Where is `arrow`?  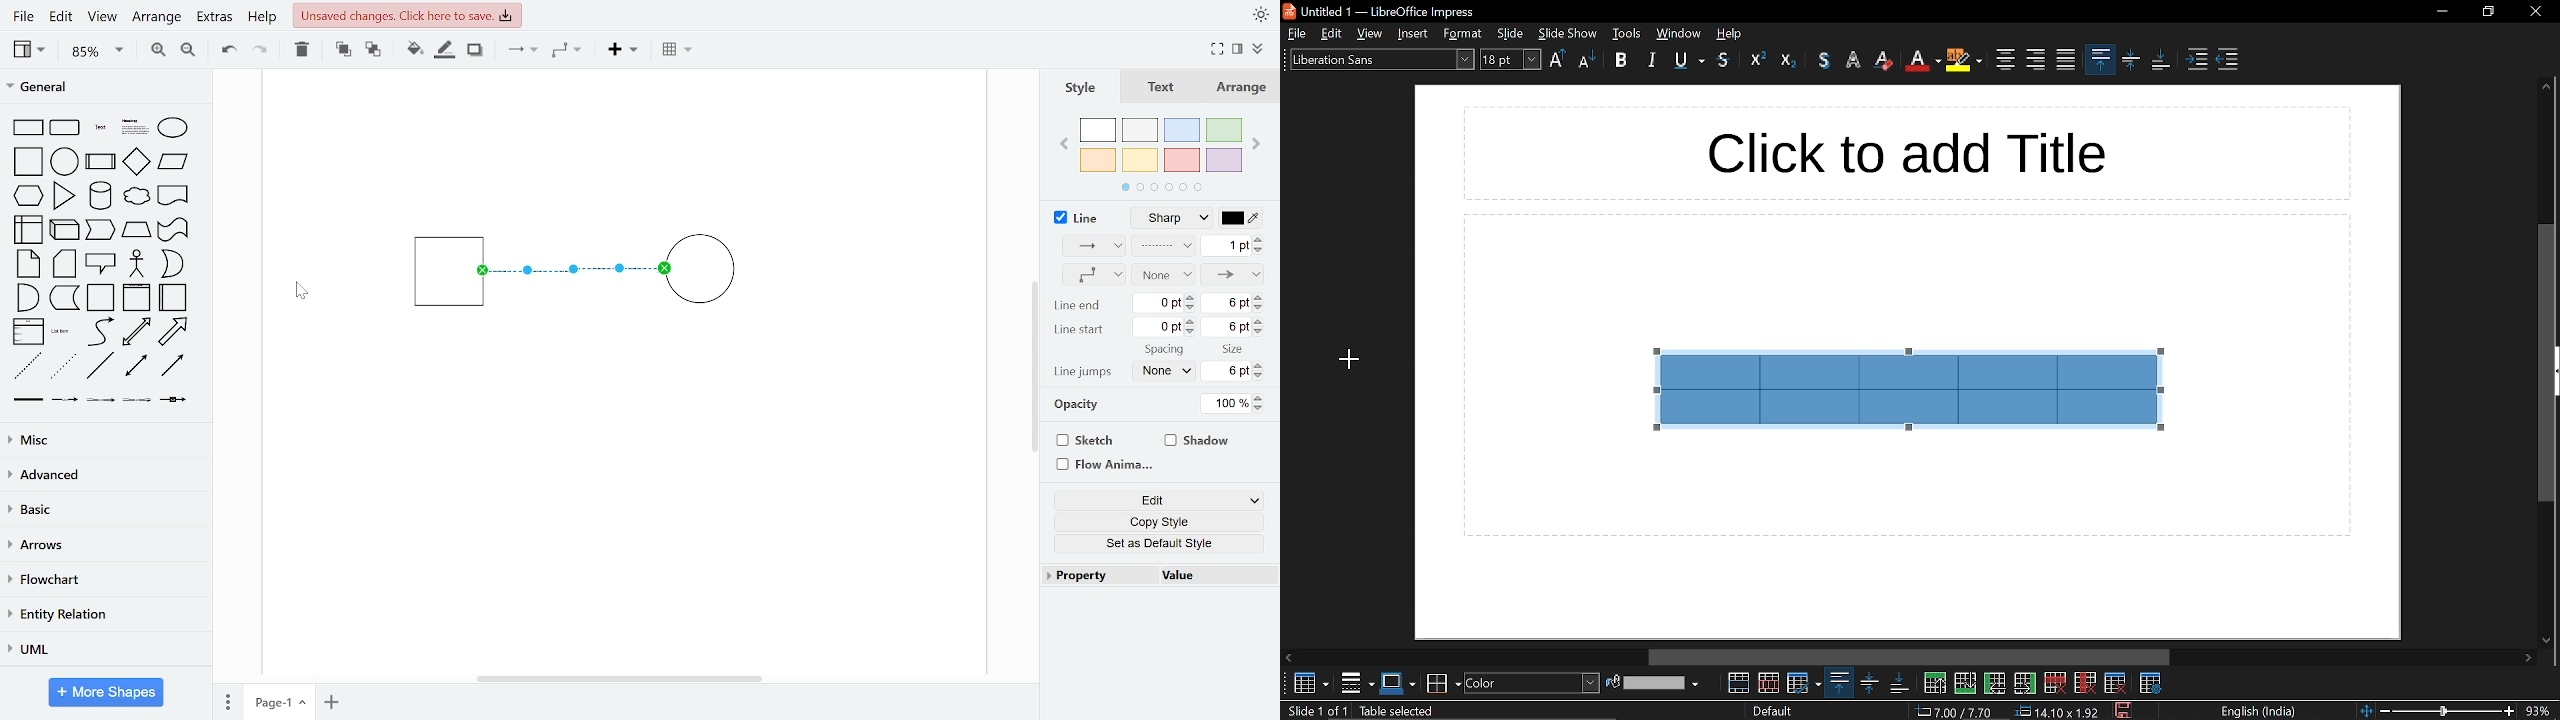 arrow is located at coordinates (173, 332).